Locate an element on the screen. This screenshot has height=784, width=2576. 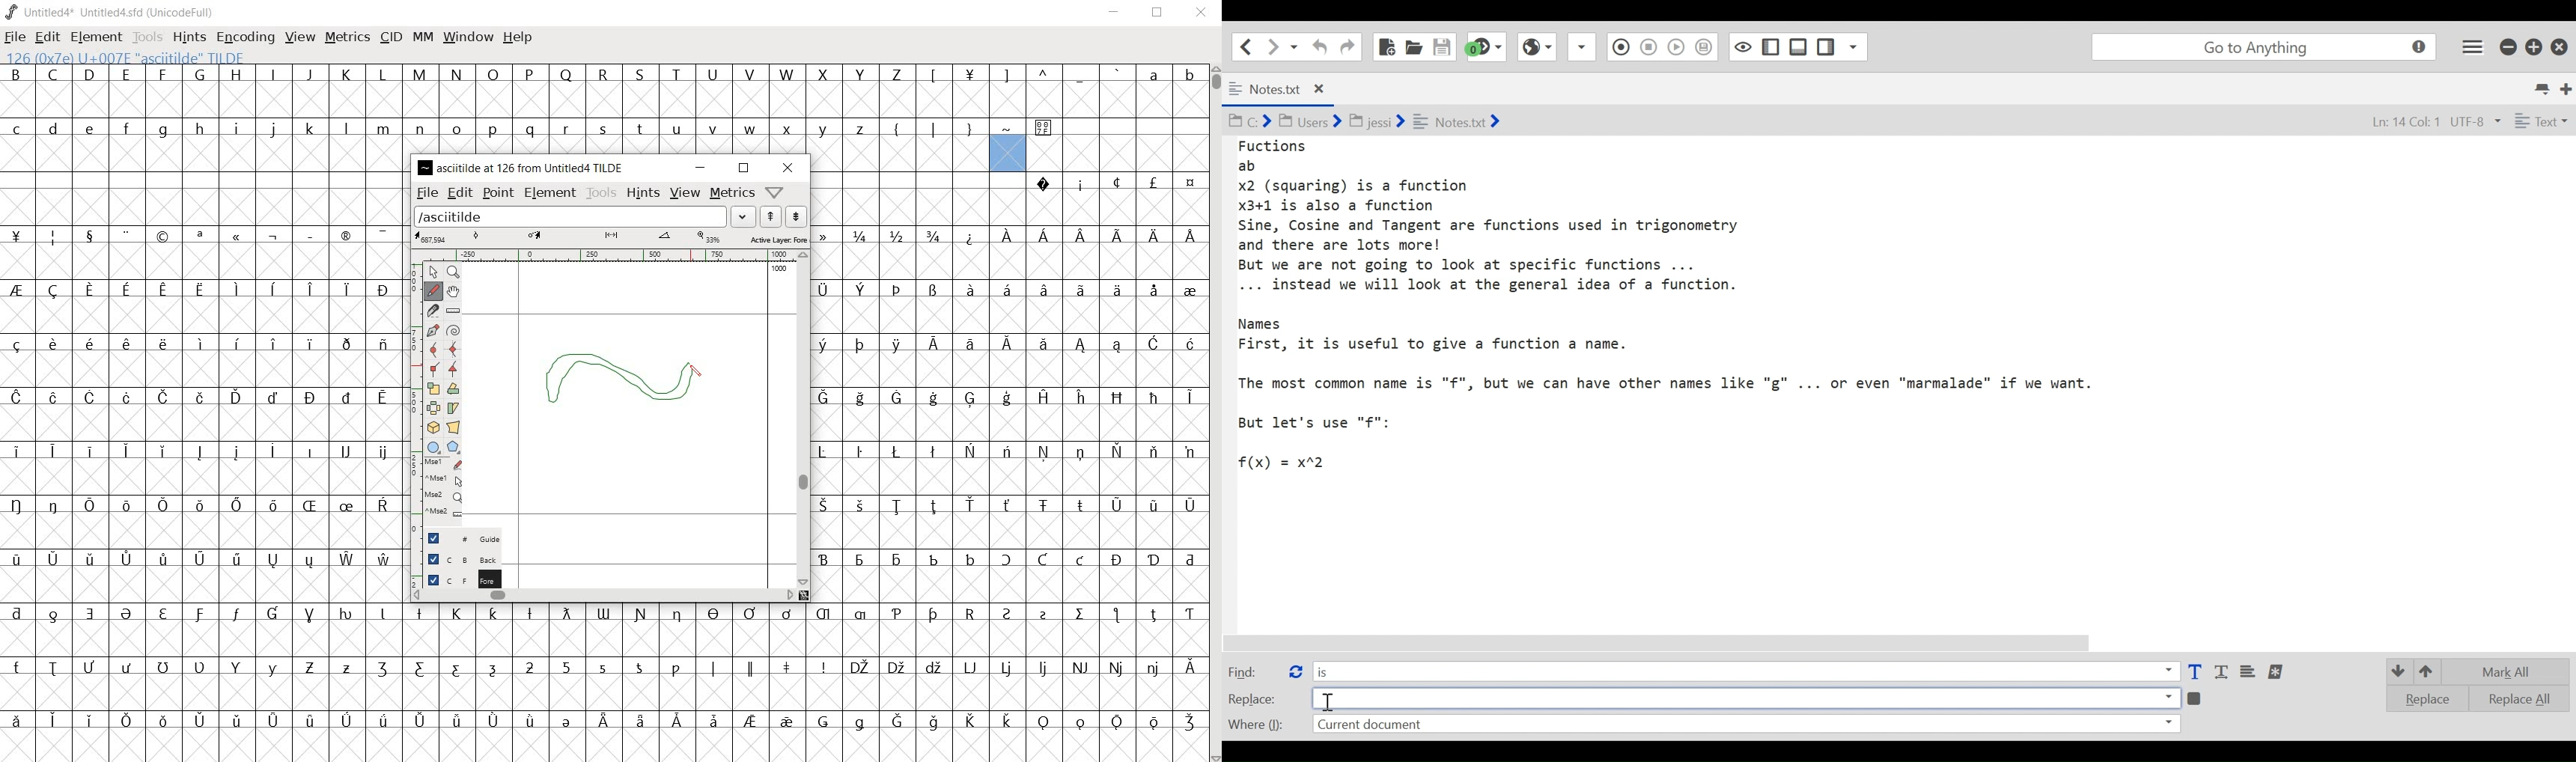
CID is located at coordinates (390, 37).